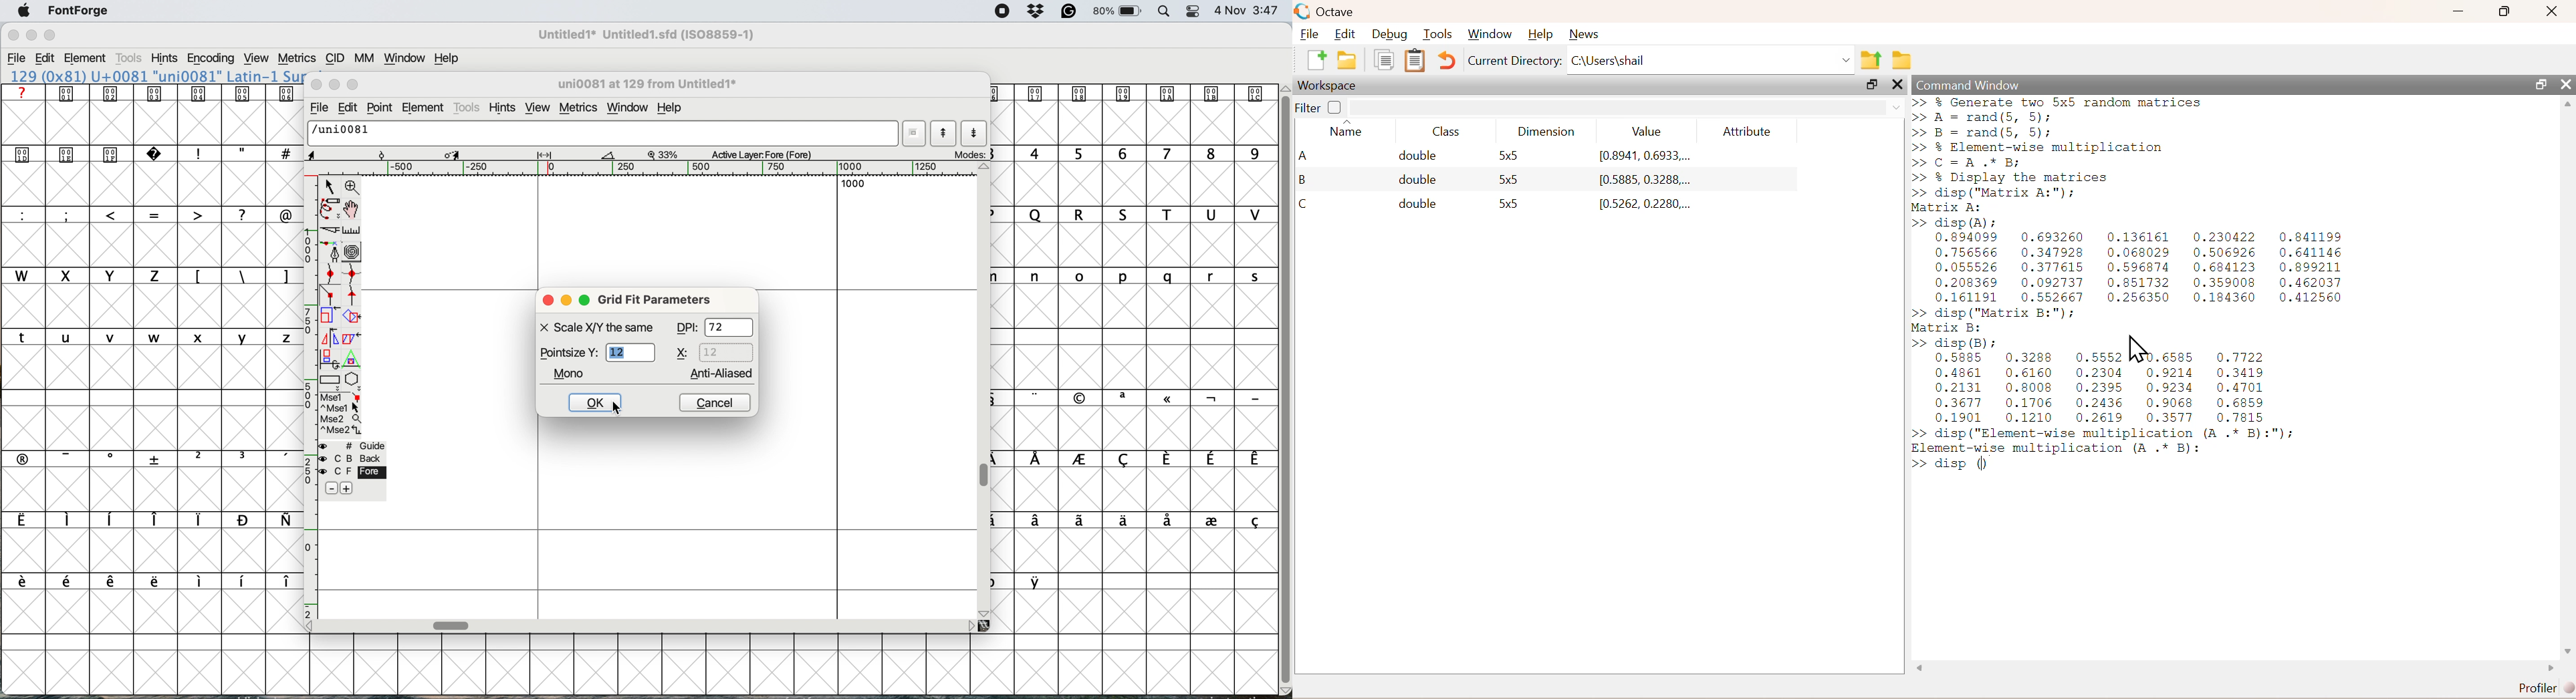 The image size is (2576, 700). What do you see at coordinates (352, 250) in the screenshot?
I see `change whether spiro is active or not` at bounding box center [352, 250].